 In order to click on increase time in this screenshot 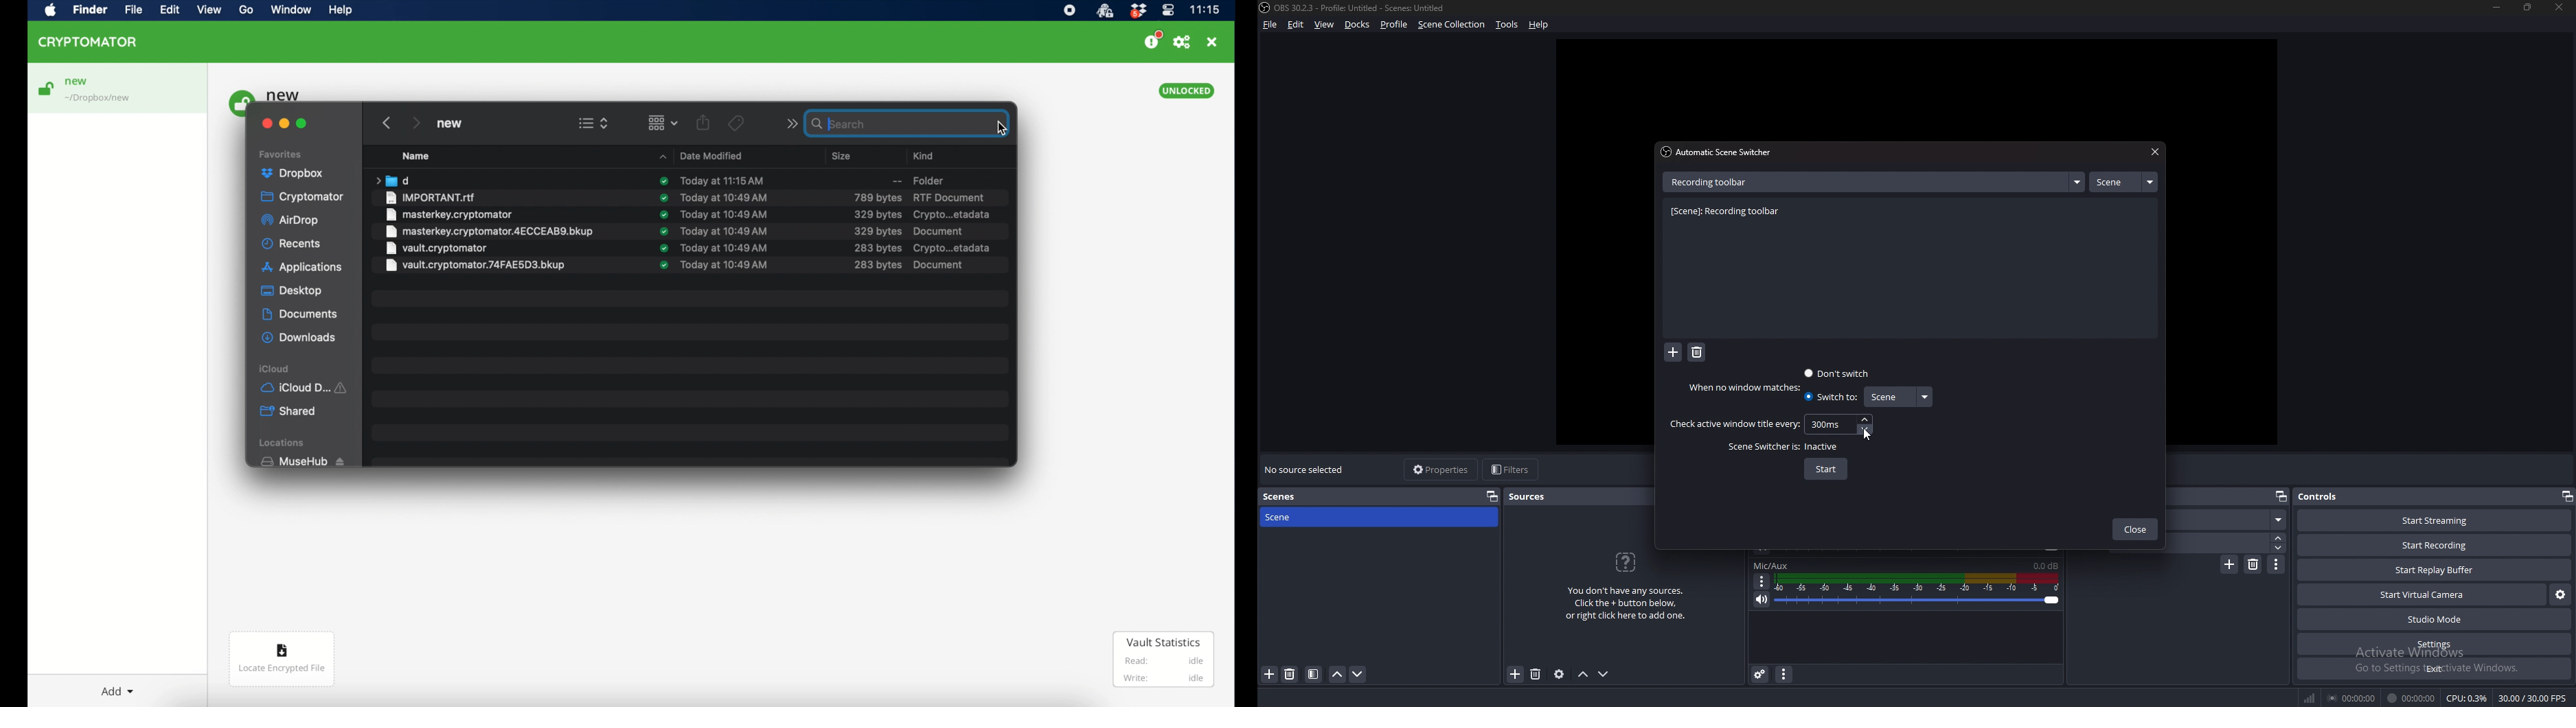, I will do `click(1865, 419)`.